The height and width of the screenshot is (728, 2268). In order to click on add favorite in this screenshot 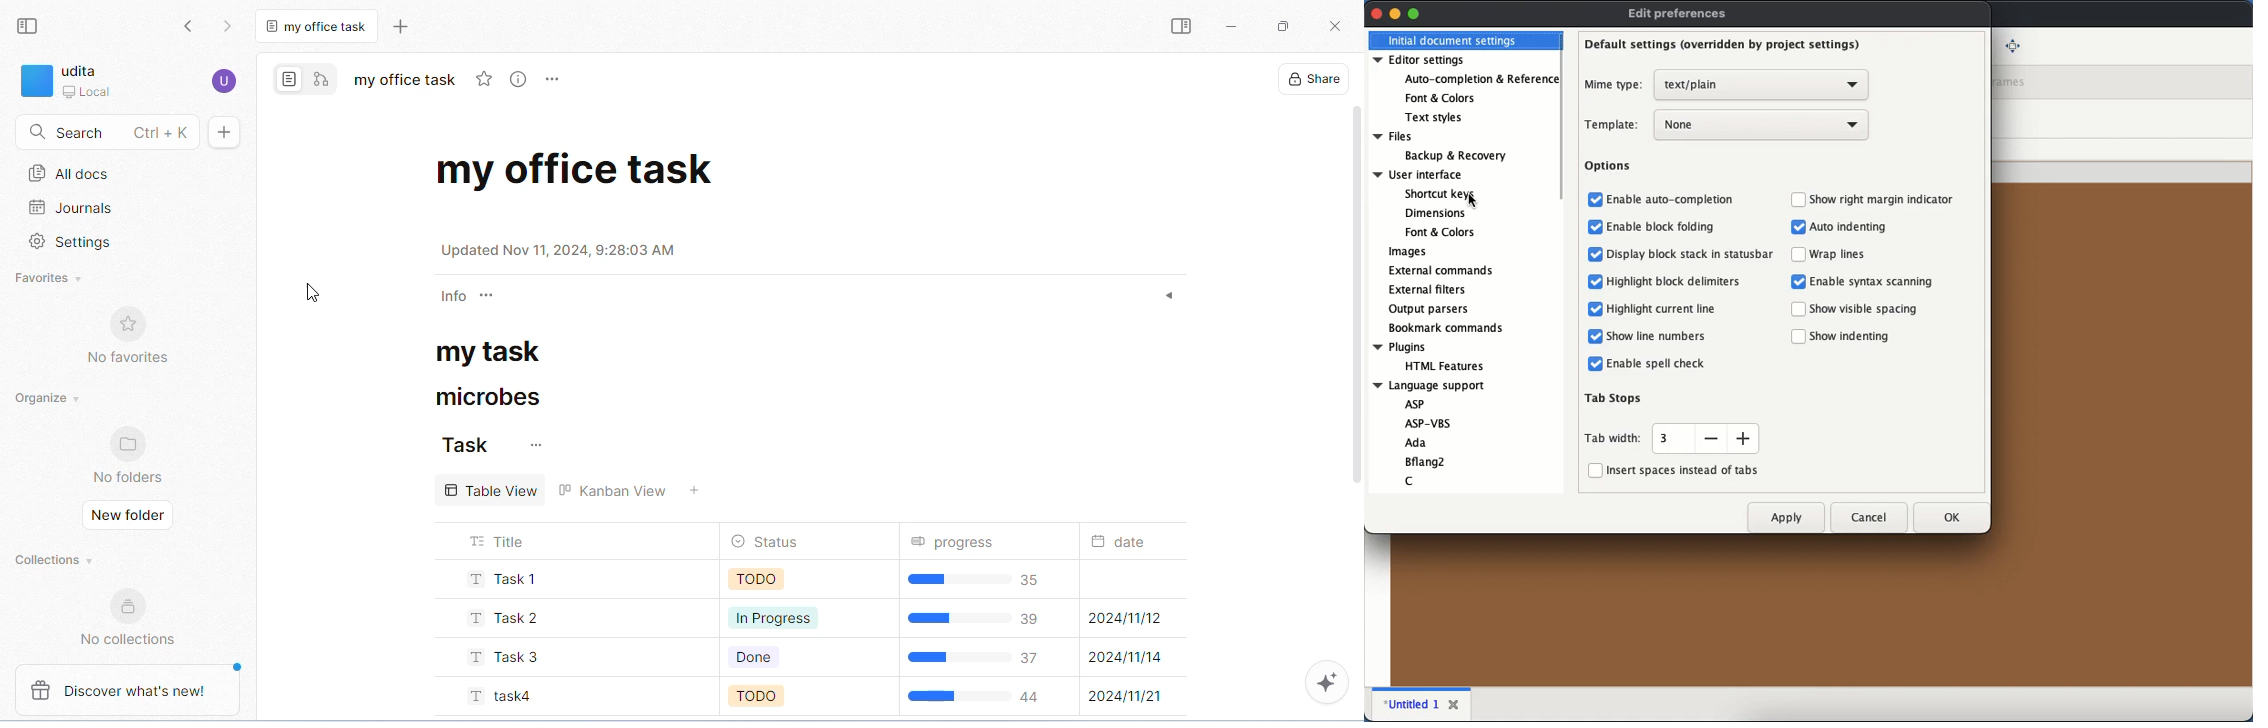, I will do `click(487, 79)`.